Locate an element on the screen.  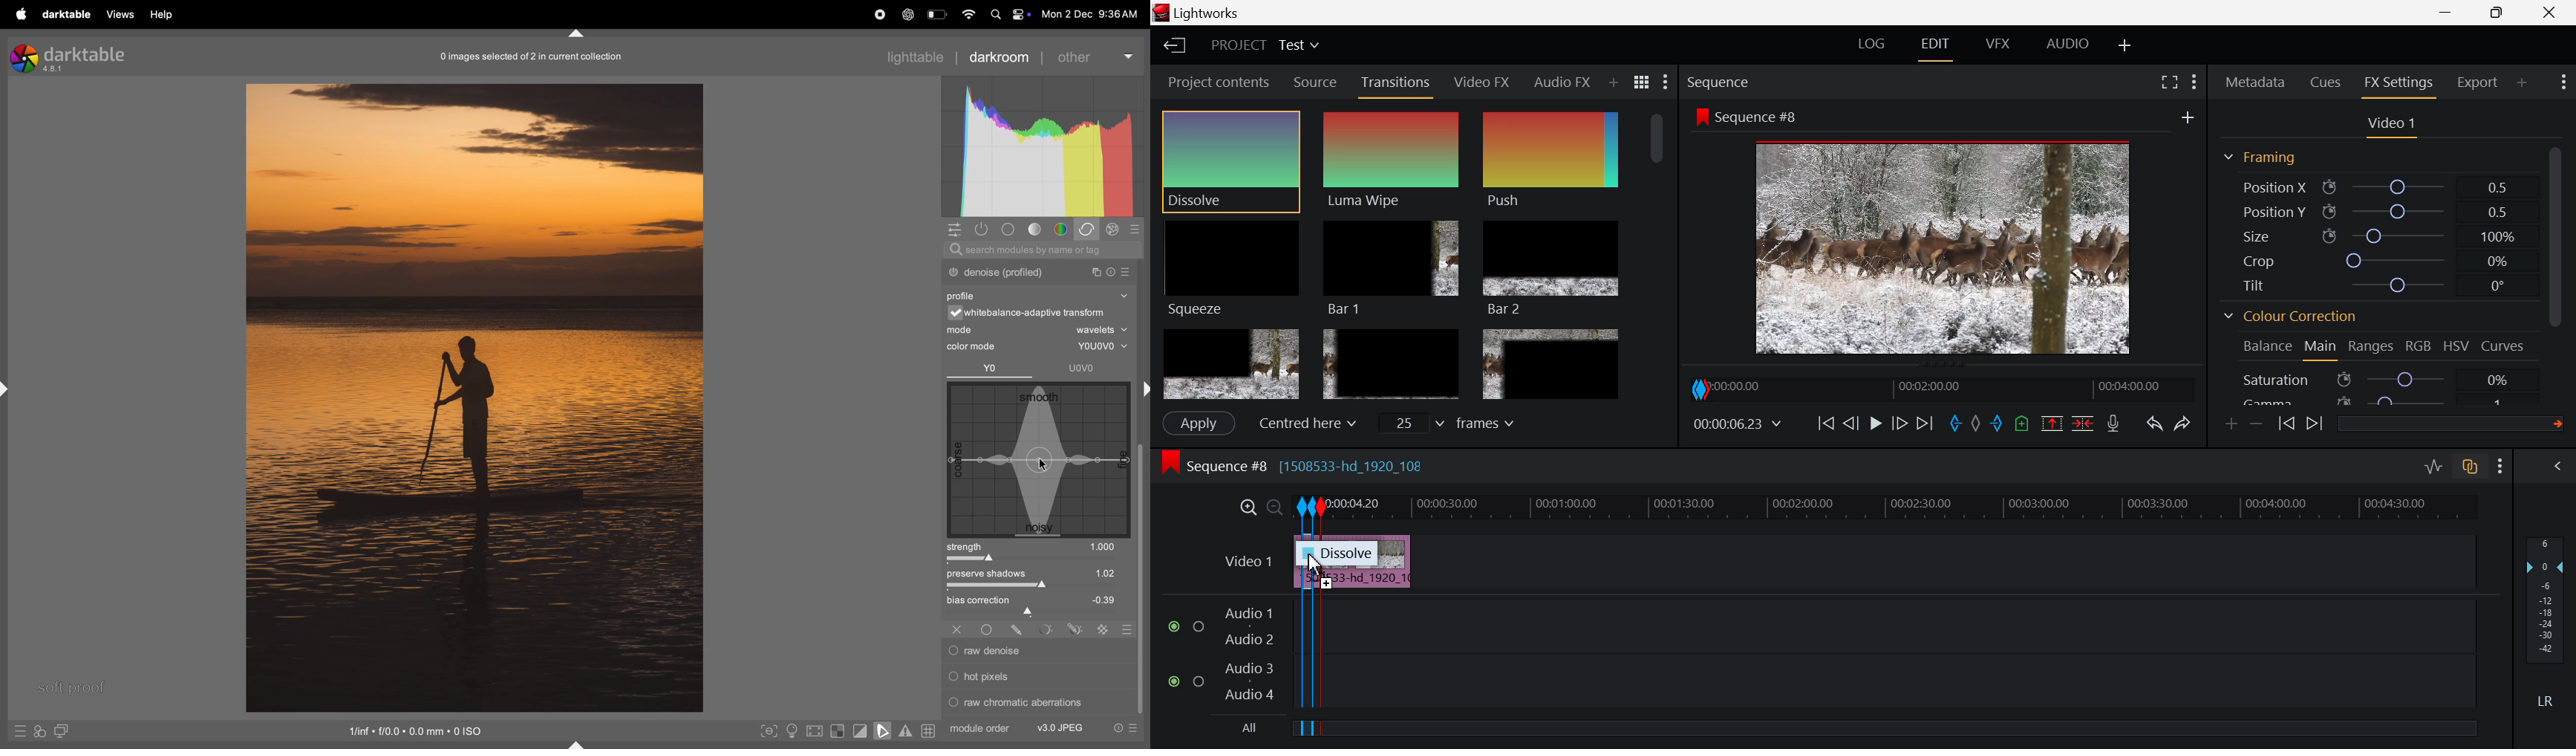
Project Timeline Navigator is located at coordinates (1940, 389).